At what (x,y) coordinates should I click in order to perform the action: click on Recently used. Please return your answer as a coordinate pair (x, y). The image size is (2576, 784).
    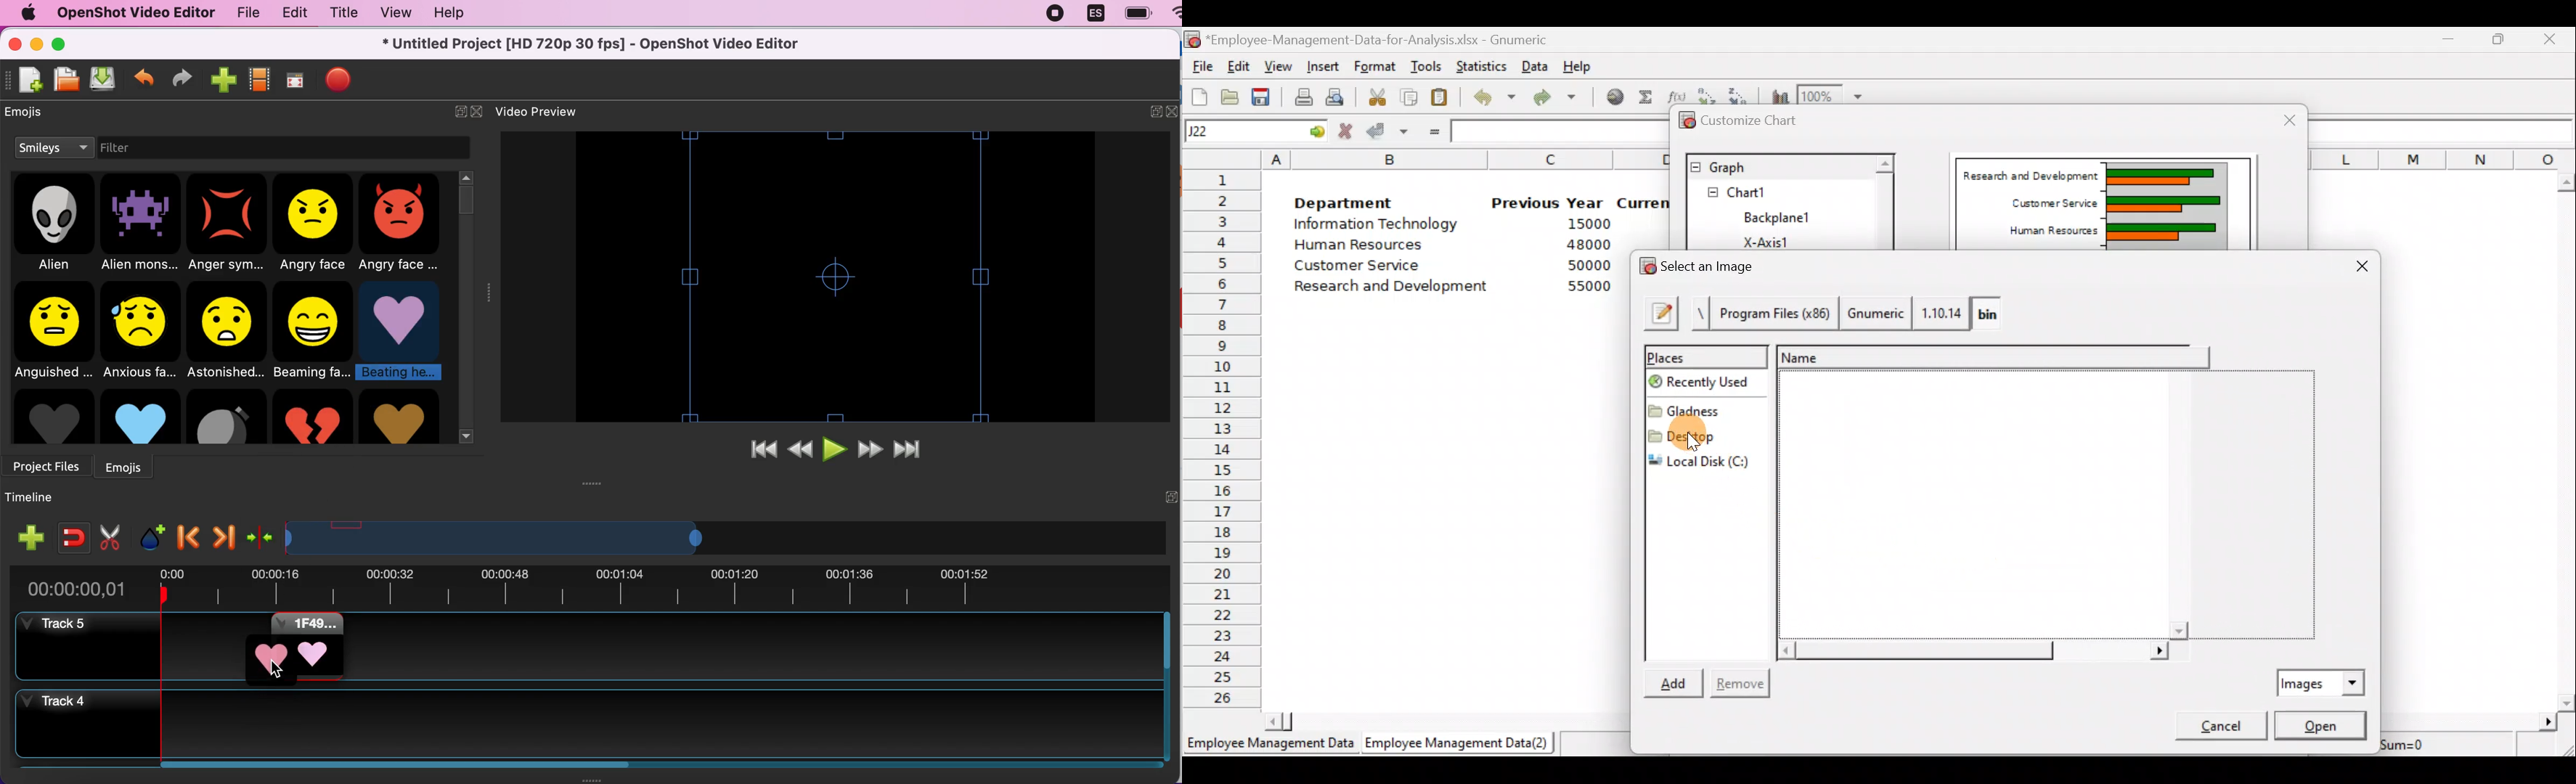
    Looking at the image, I should click on (1711, 383).